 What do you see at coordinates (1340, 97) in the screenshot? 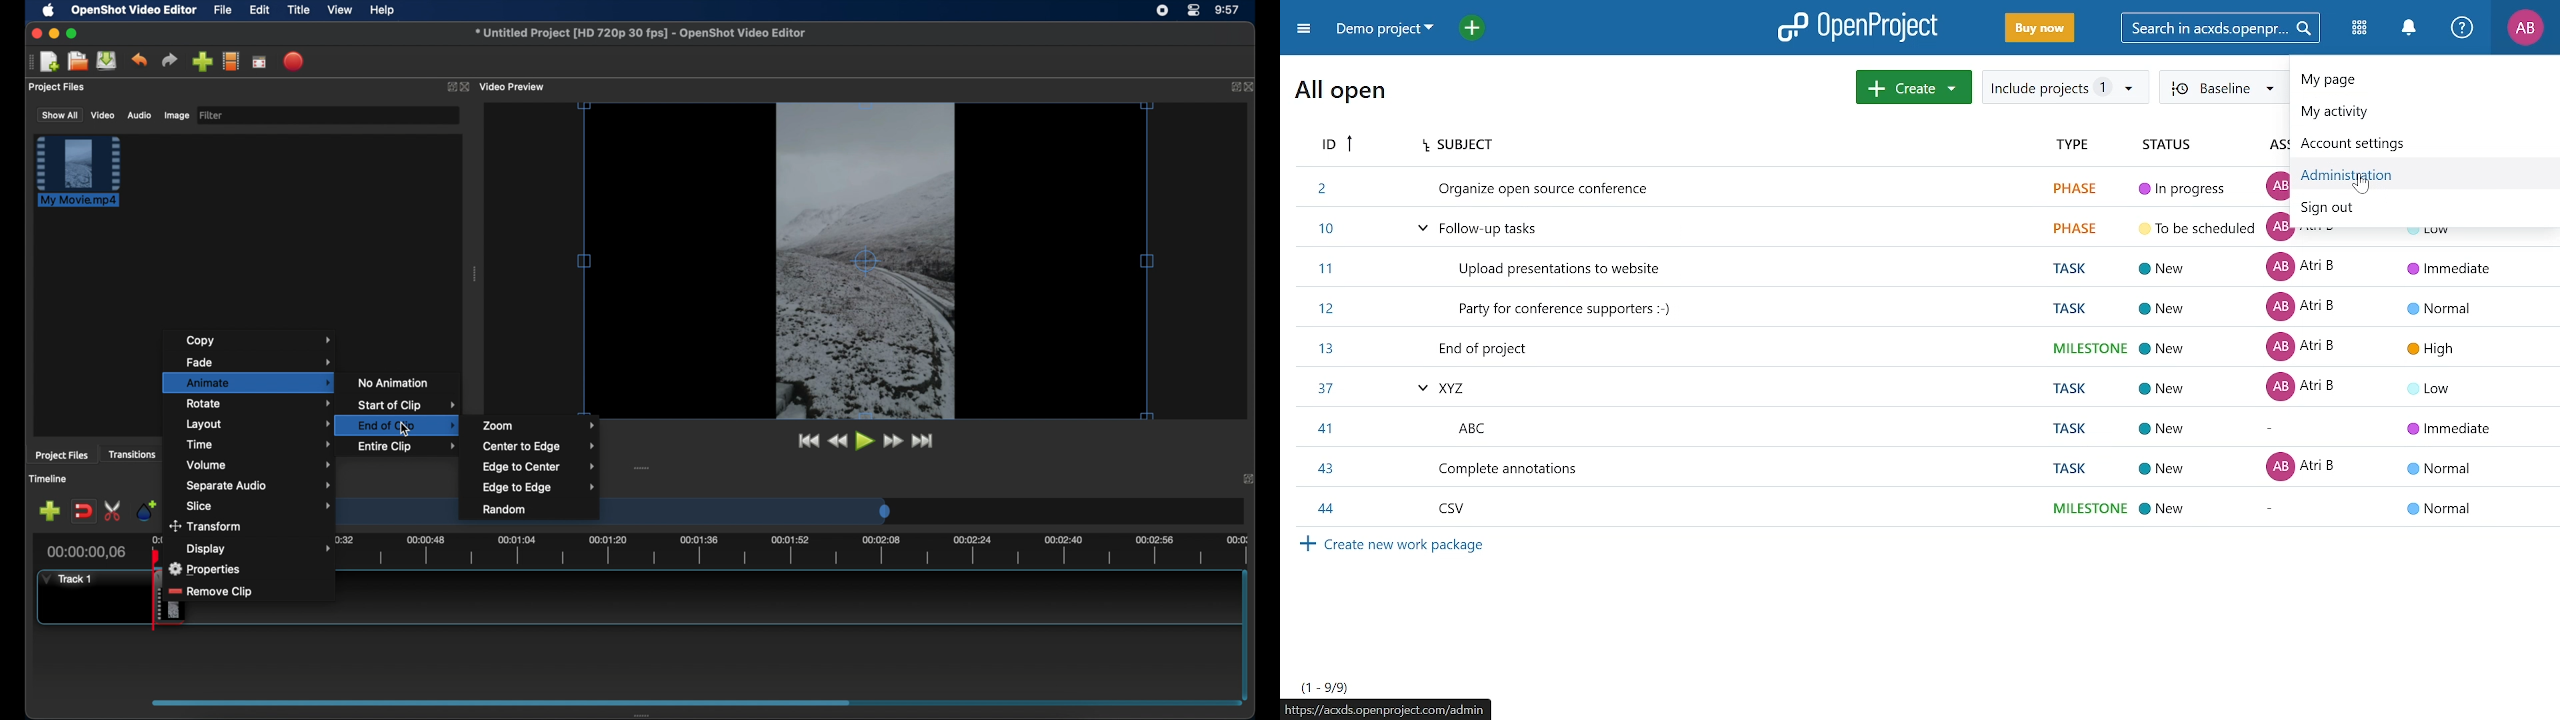
I see `All open` at bounding box center [1340, 97].